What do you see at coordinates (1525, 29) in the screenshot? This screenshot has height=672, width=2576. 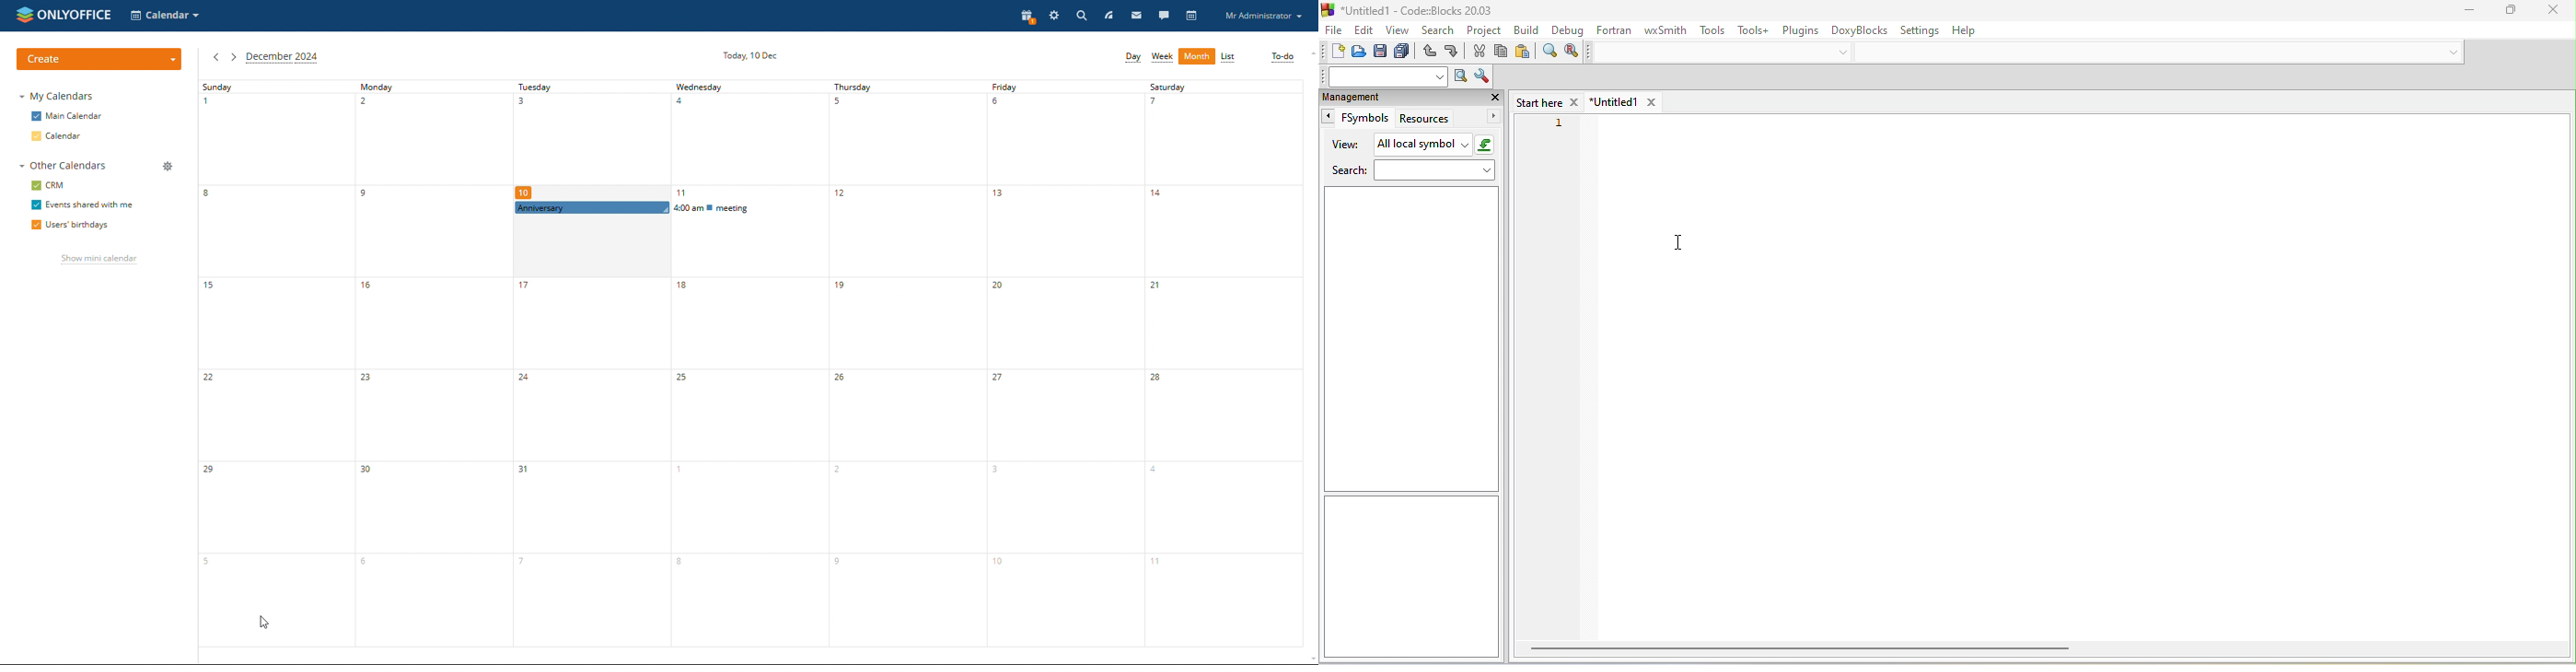 I see `build` at bounding box center [1525, 29].